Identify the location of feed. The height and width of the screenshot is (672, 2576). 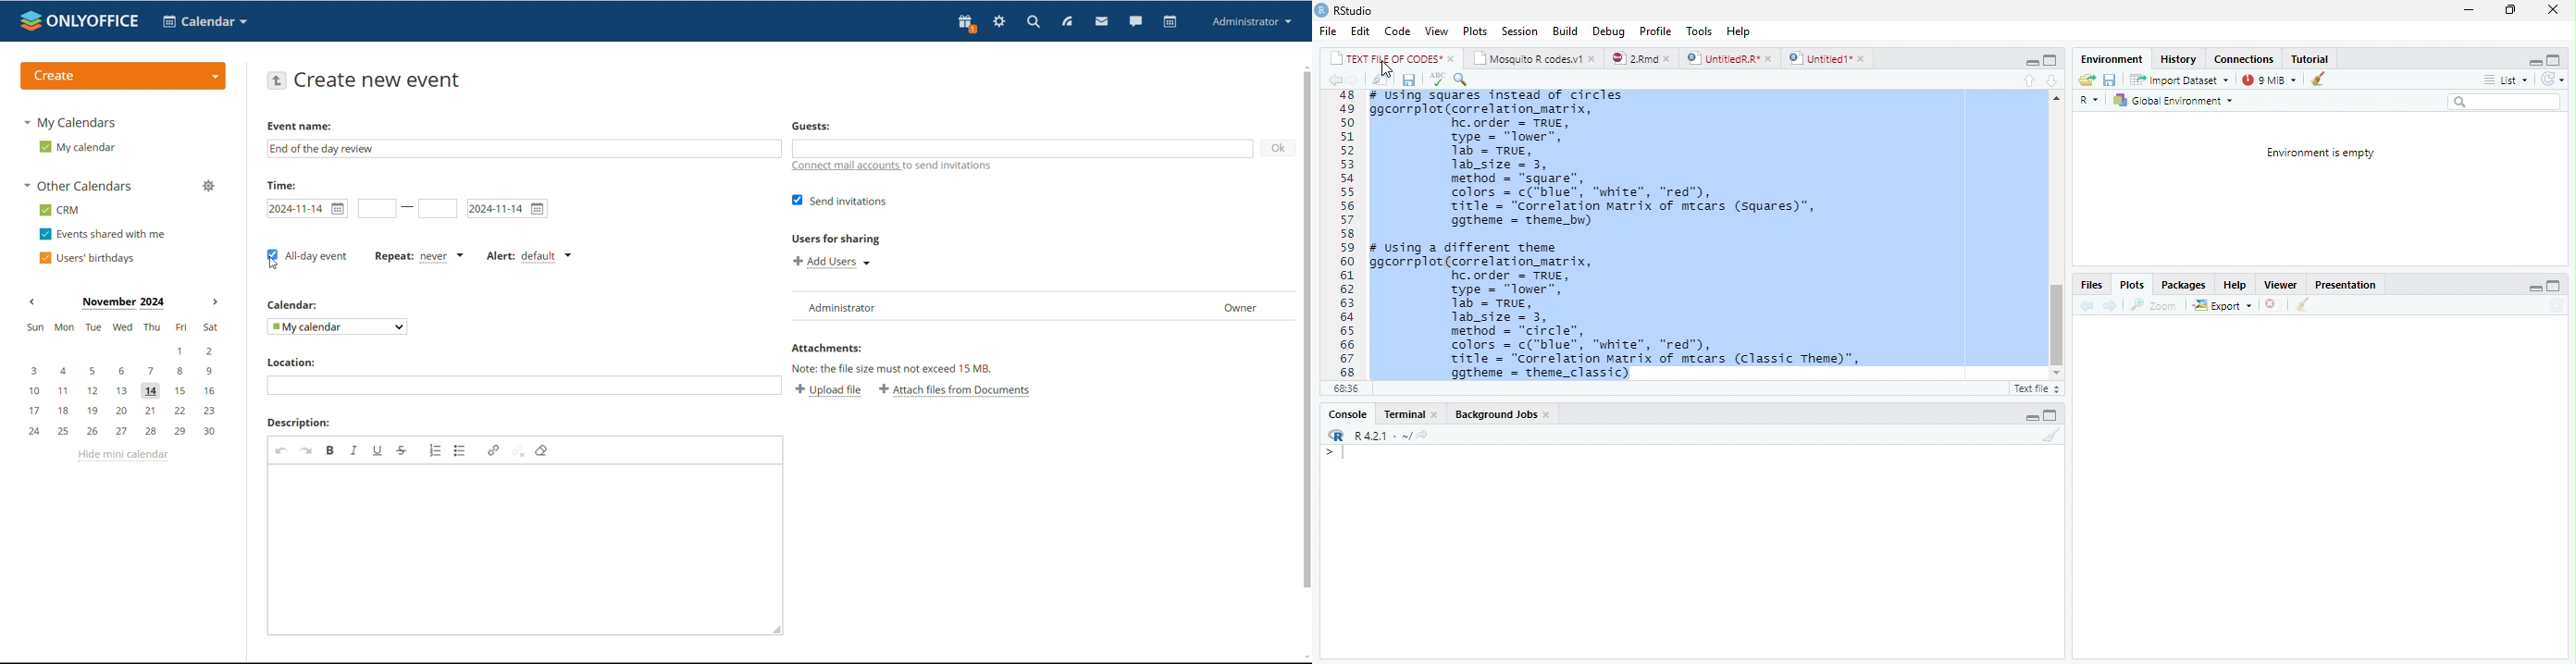
(1066, 21).